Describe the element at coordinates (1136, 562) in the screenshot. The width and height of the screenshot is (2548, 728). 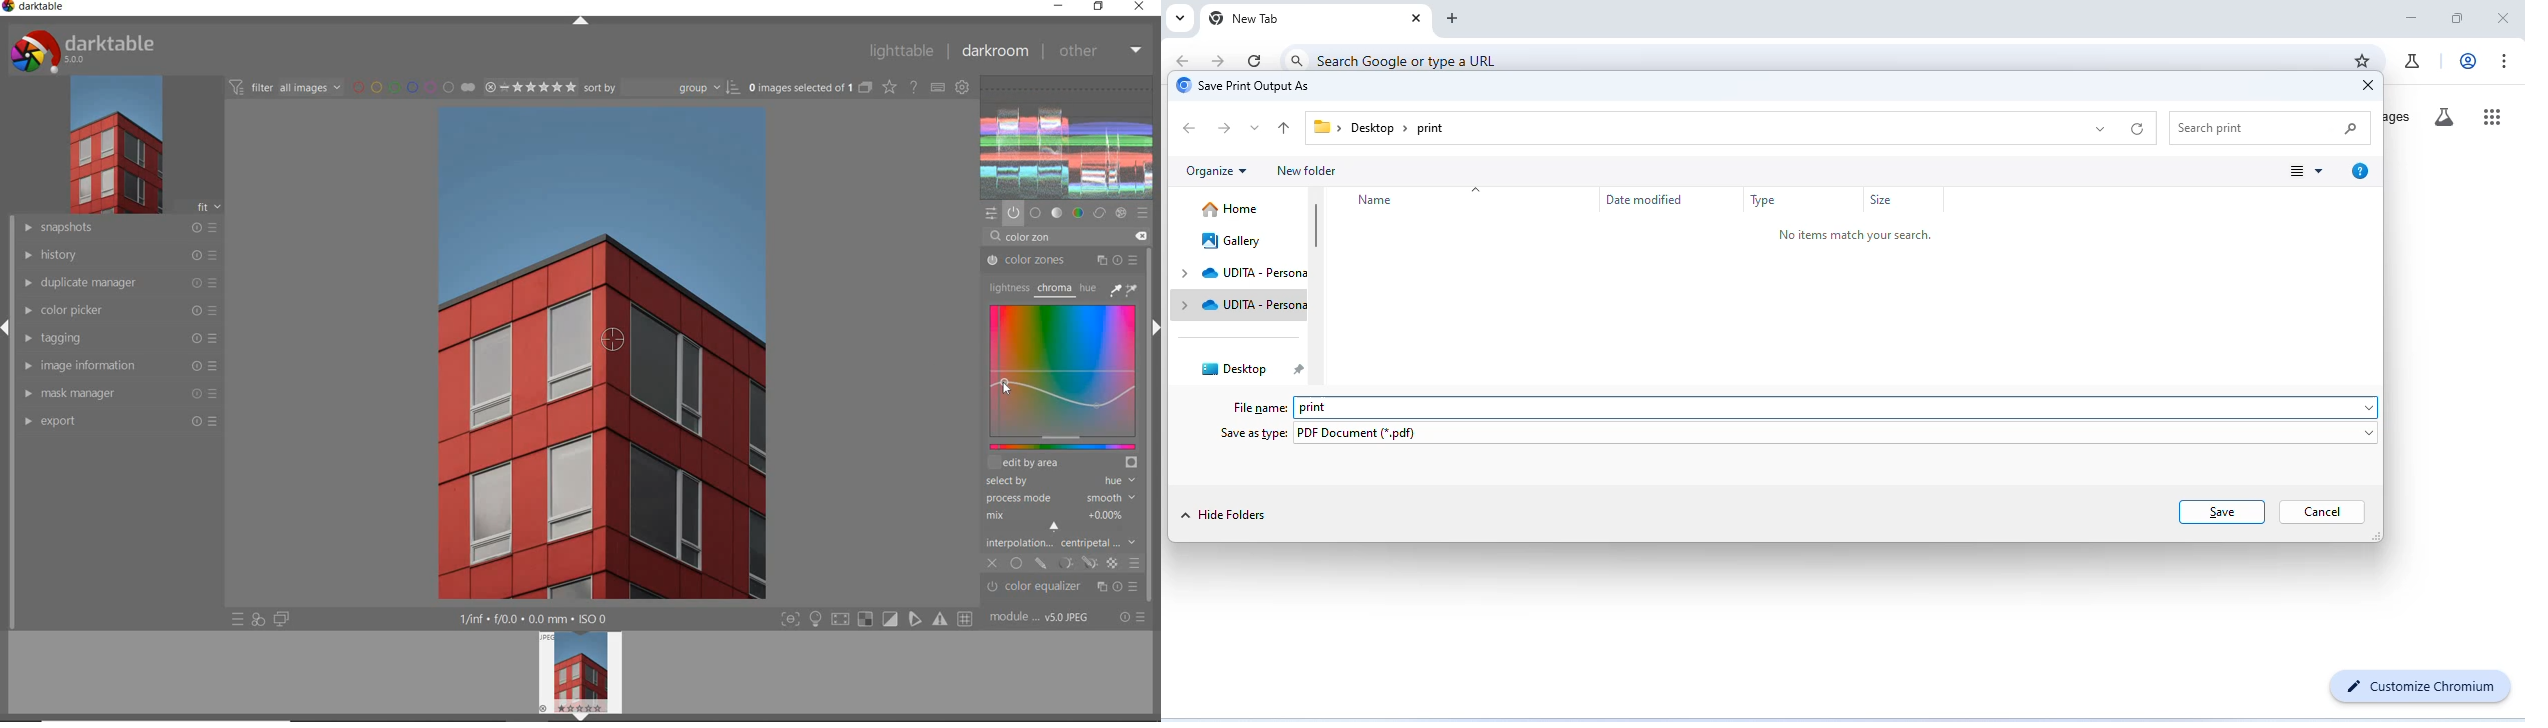
I see `BLENDING OPTIONS` at that location.